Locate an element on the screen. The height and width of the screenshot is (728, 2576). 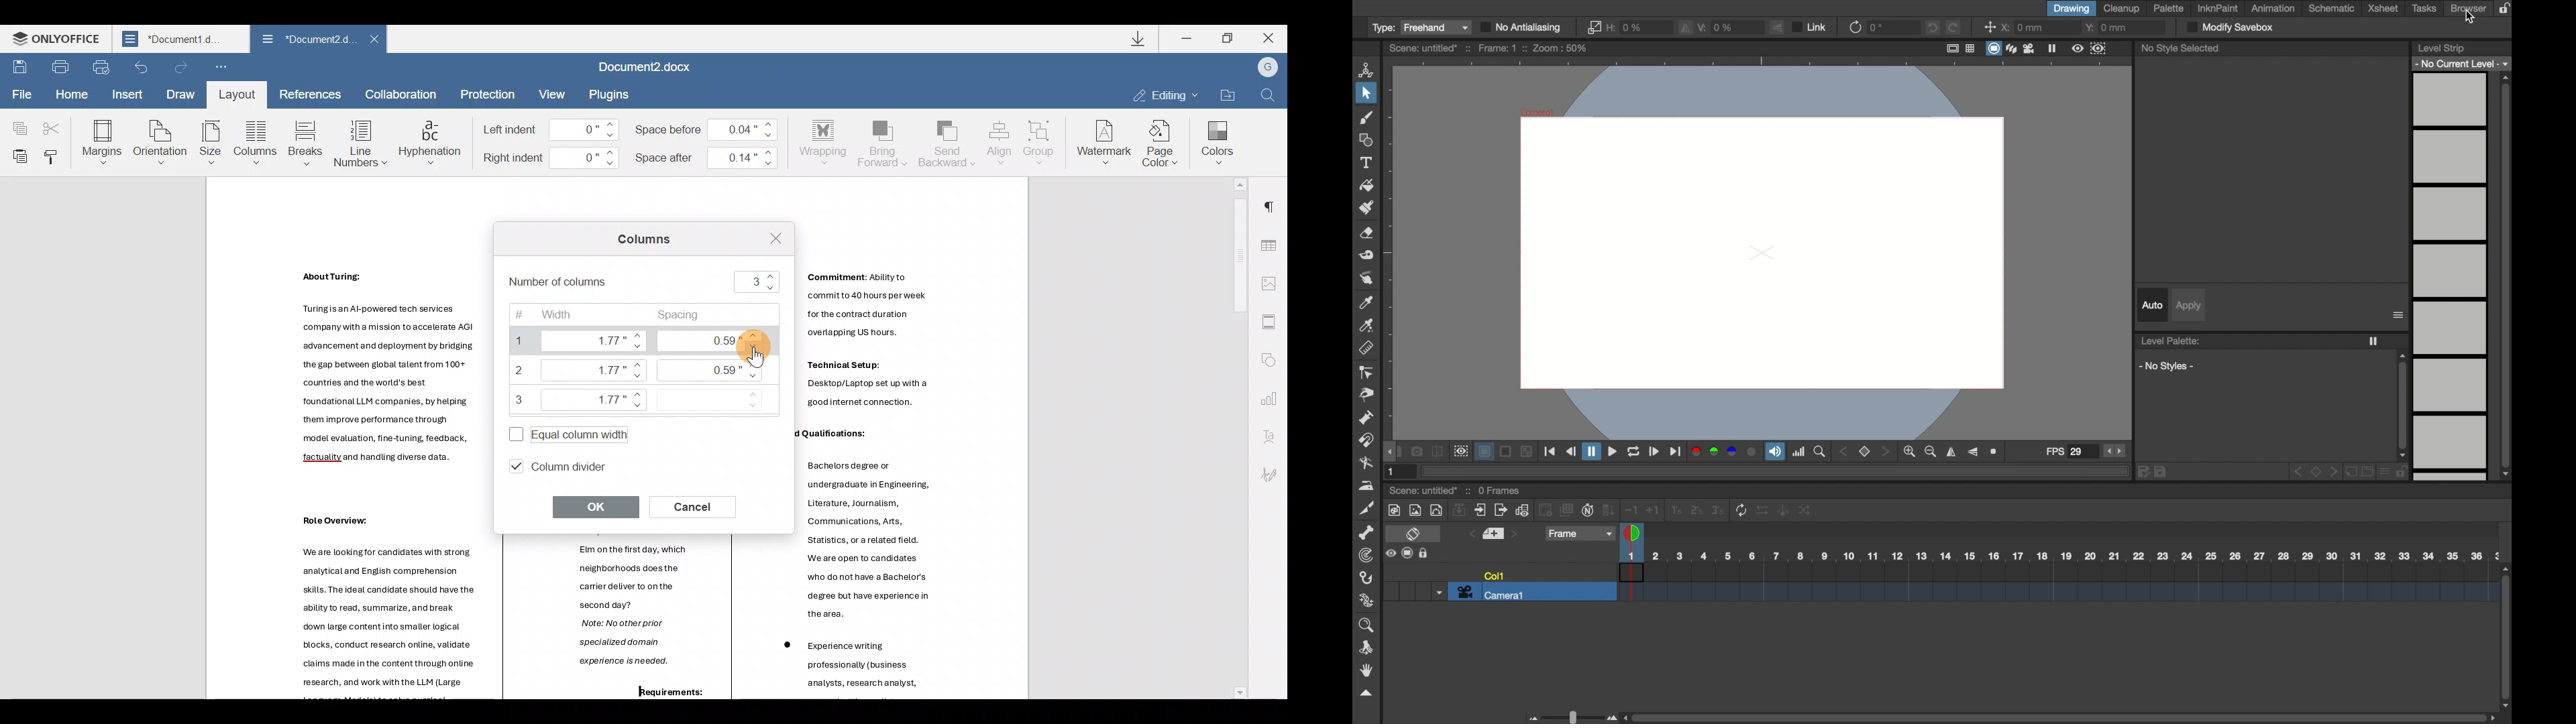
Paragraph settings is located at coordinates (1275, 202).